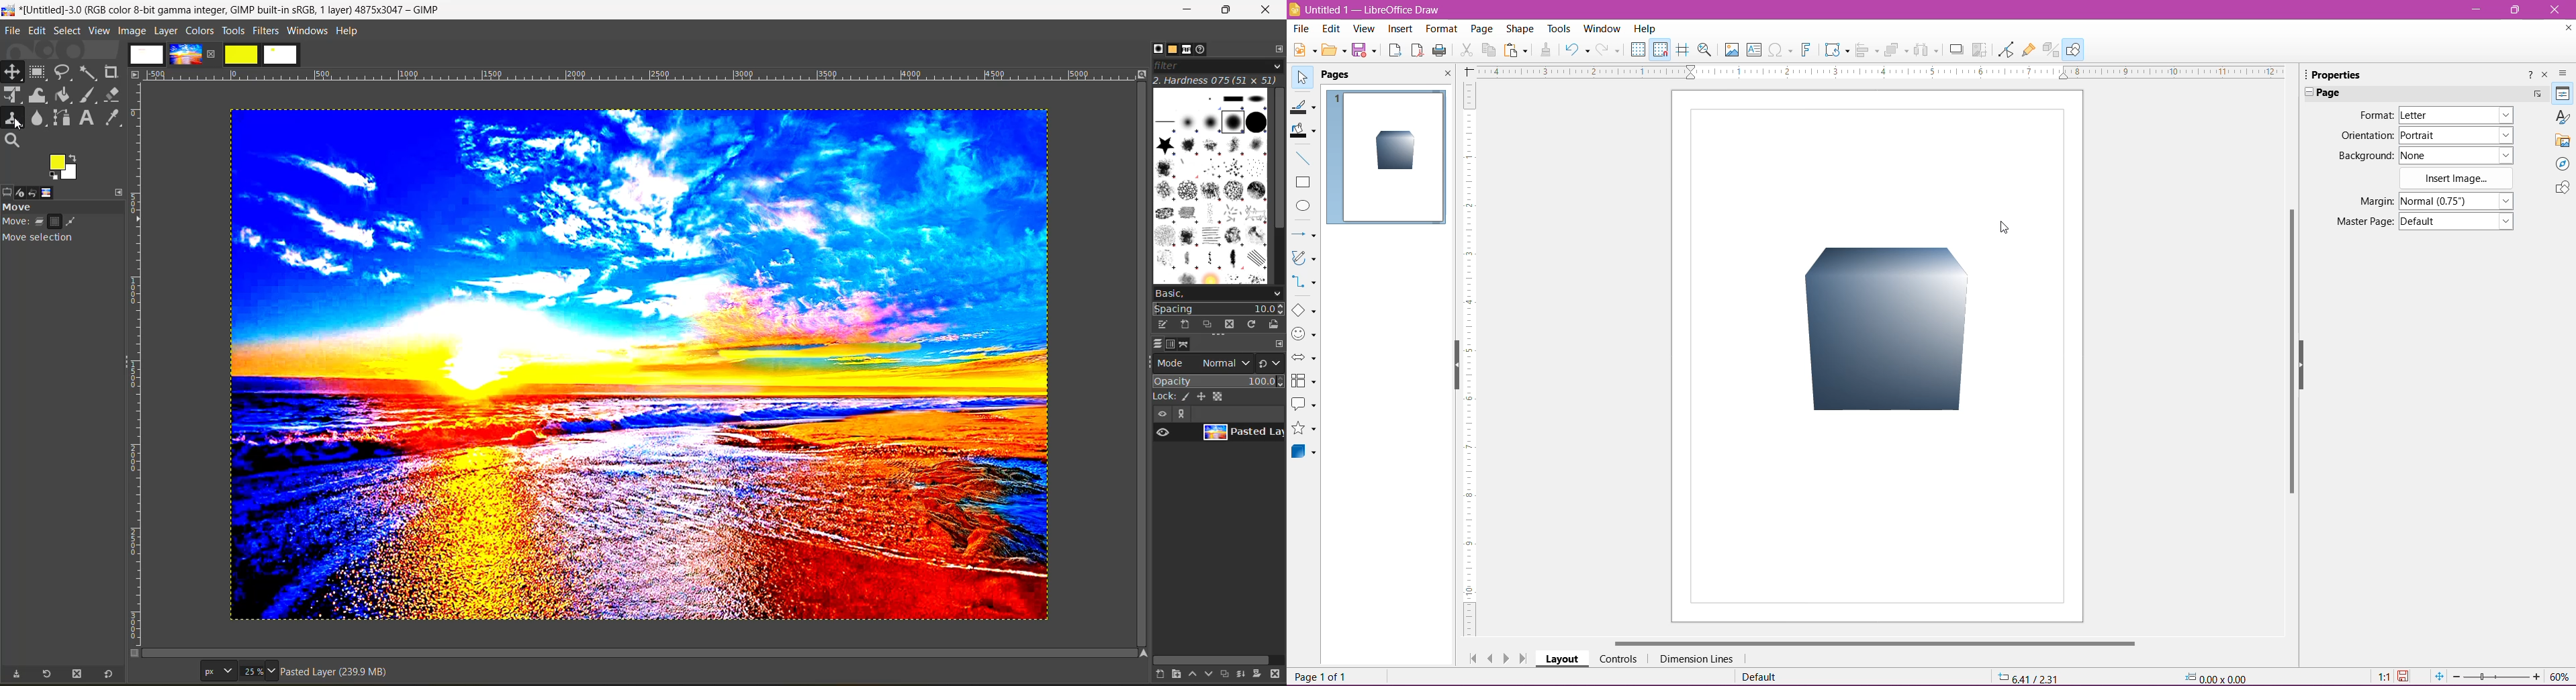  Describe the element at coordinates (1158, 324) in the screenshot. I see `edit this brush` at that location.